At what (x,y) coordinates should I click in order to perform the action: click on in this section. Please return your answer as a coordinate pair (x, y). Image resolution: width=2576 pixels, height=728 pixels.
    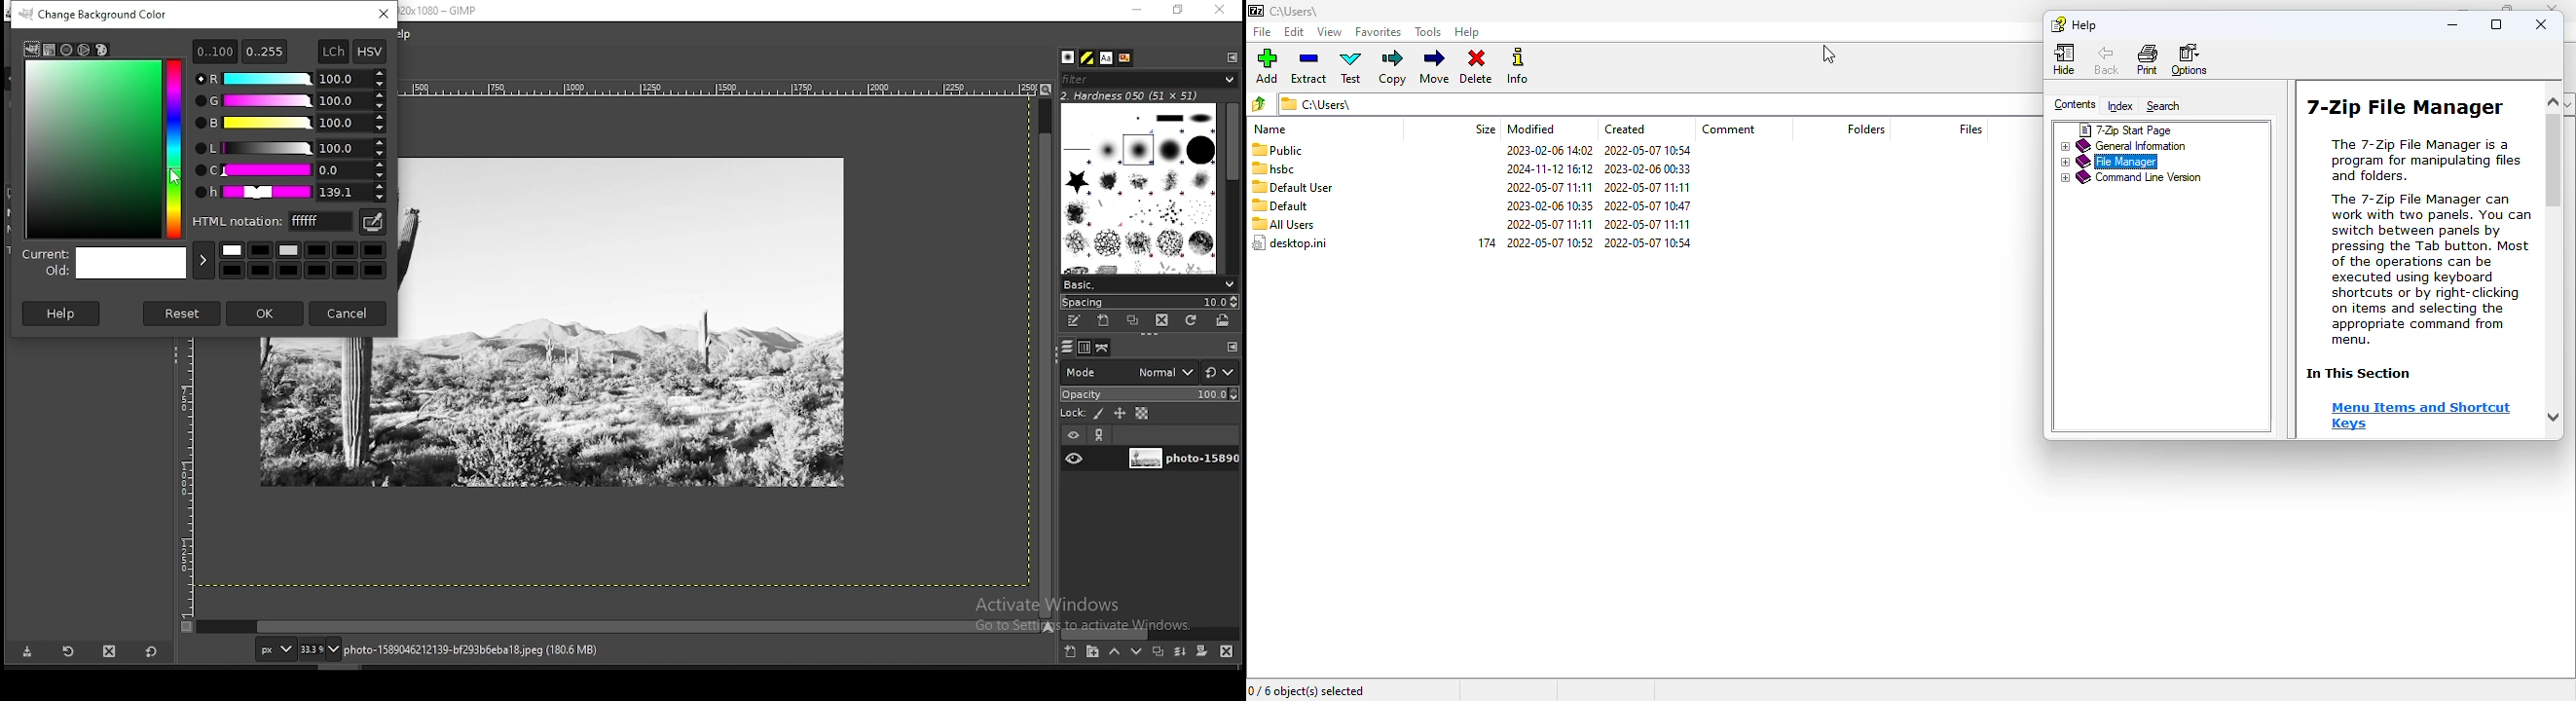
    Looking at the image, I should click on (2359, 374).